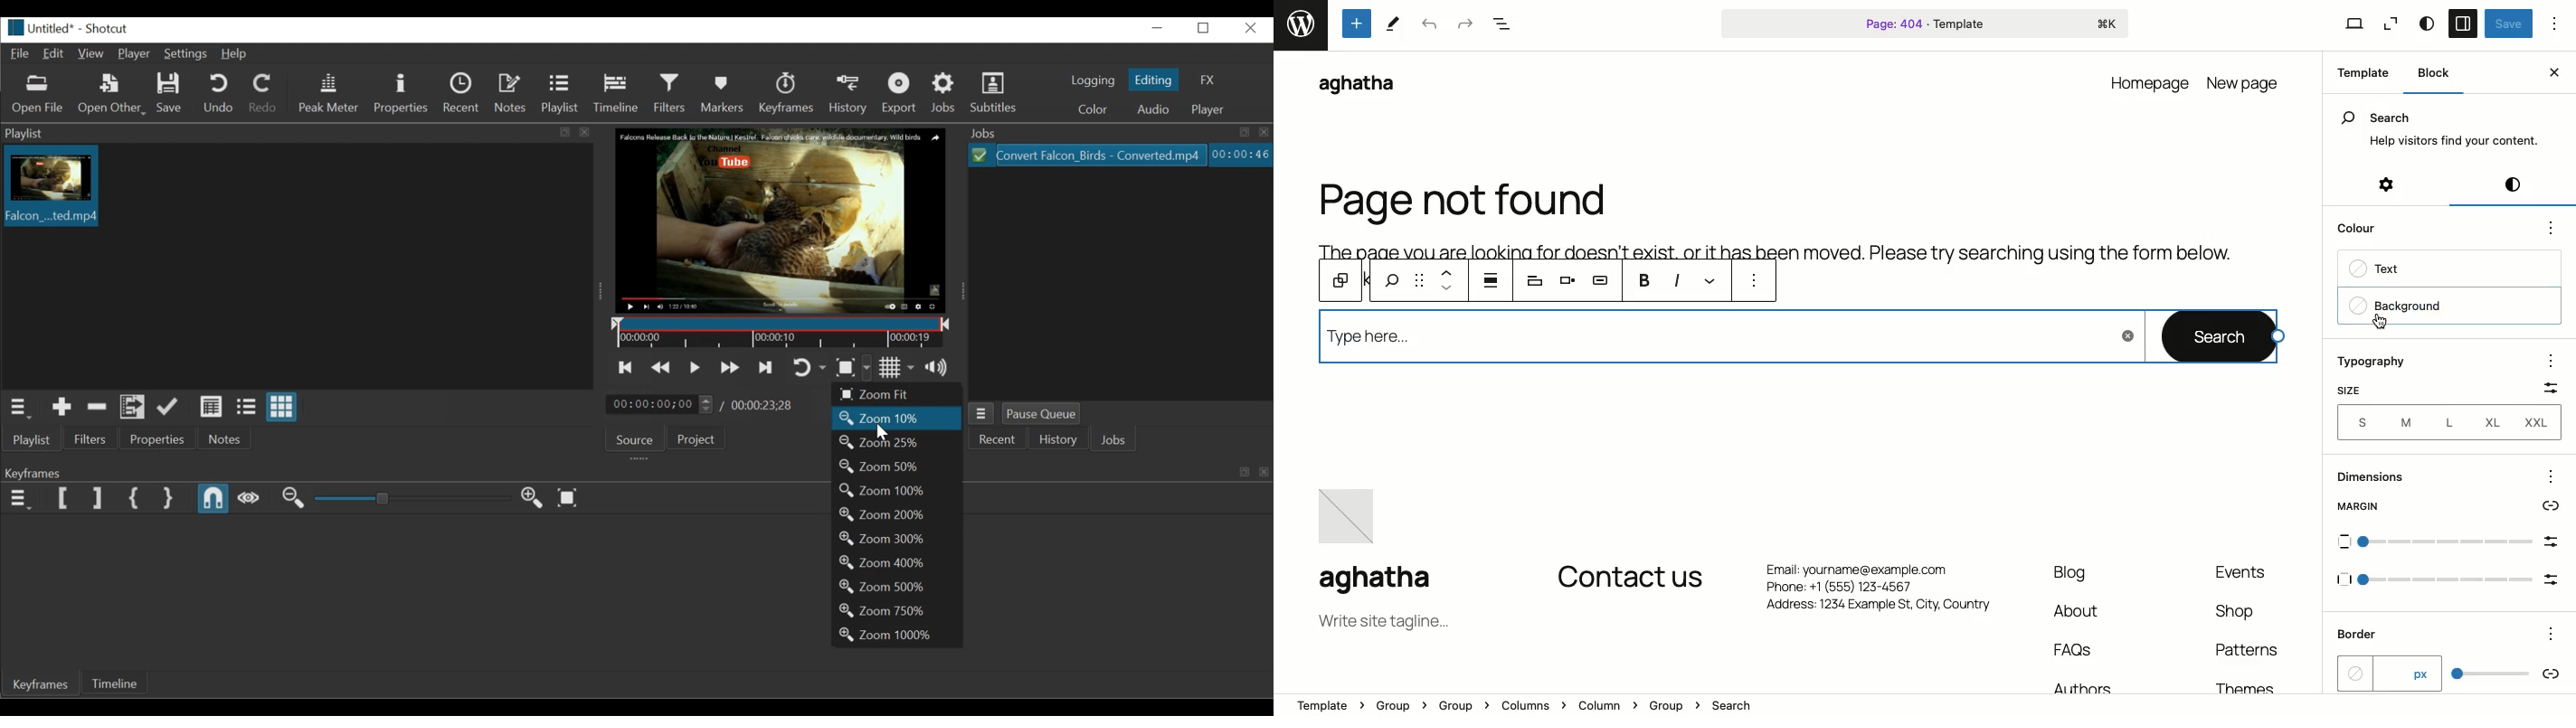 This screenshot has height=728, width=2576. Describe the element at coordinates (659, 404) in the screenshot. I see `Current location` at that location.